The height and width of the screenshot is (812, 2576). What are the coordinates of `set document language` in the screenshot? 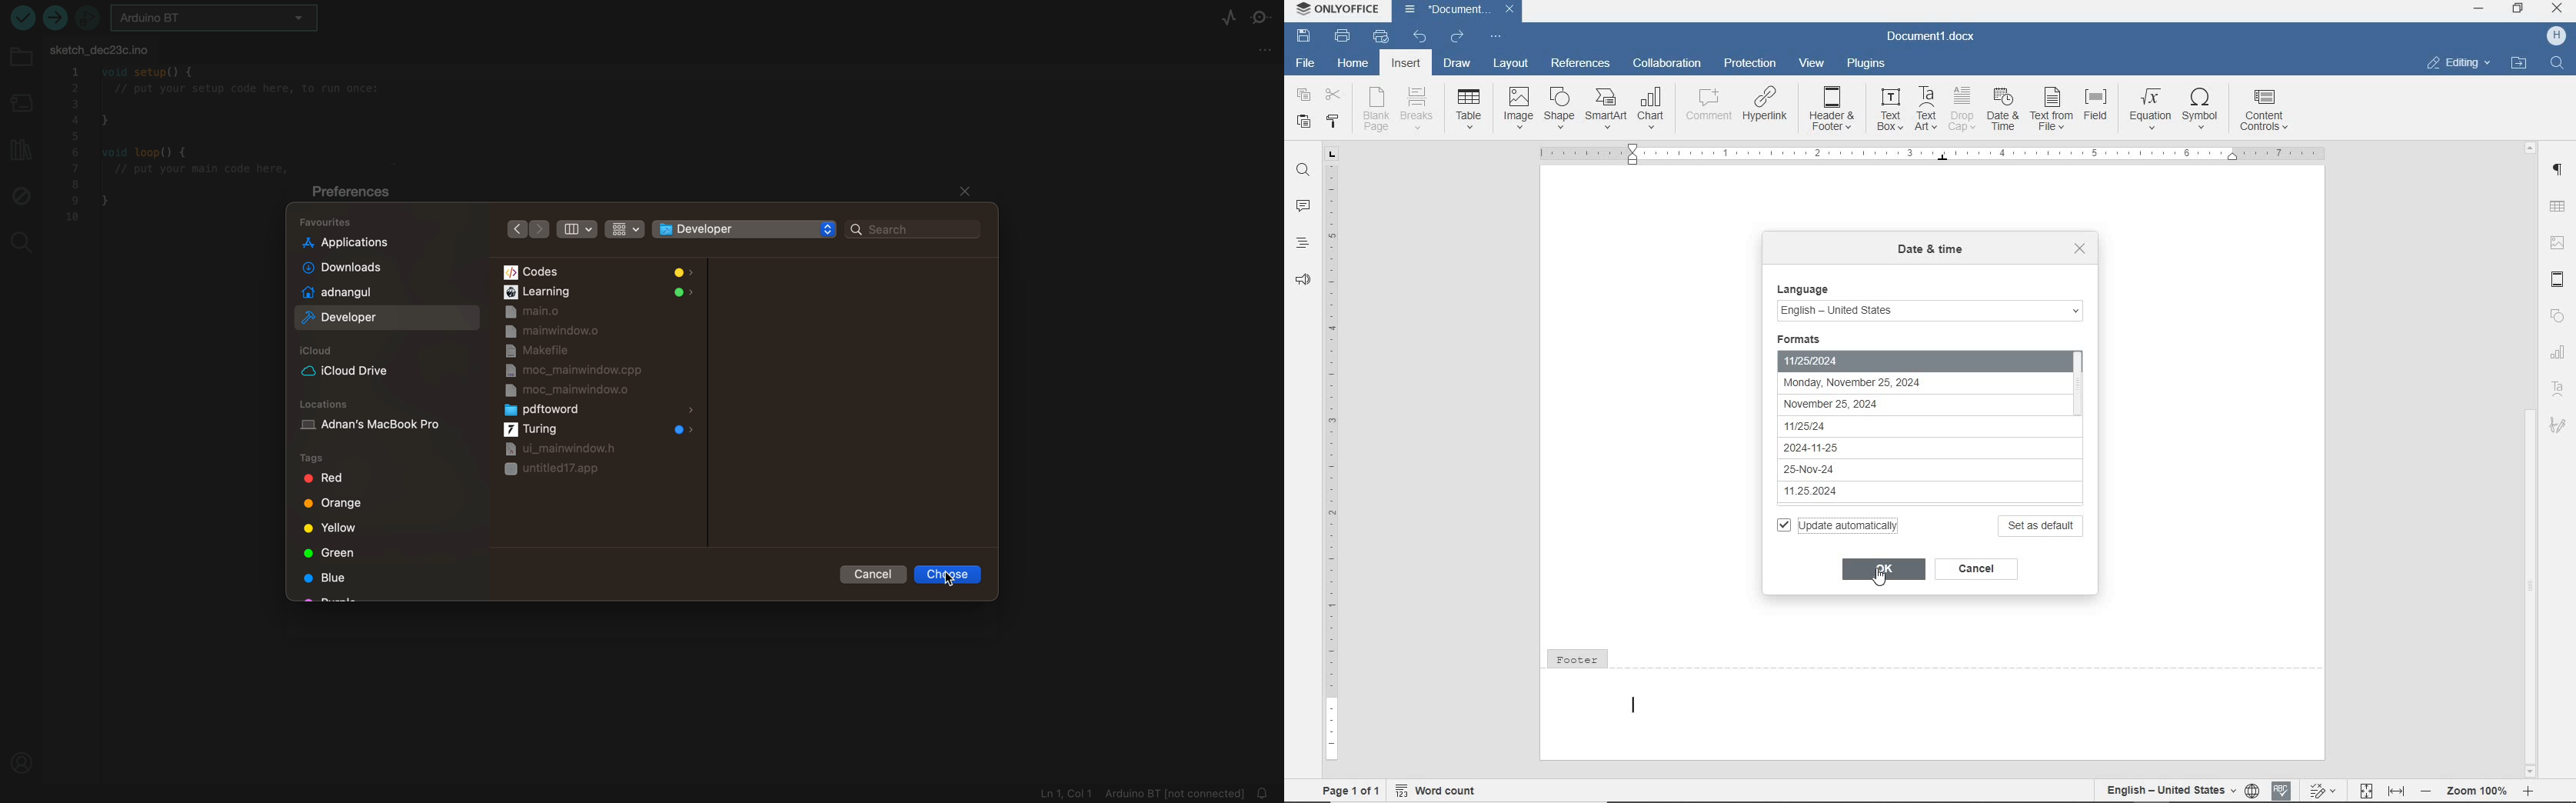 It's located at (2252, 791).